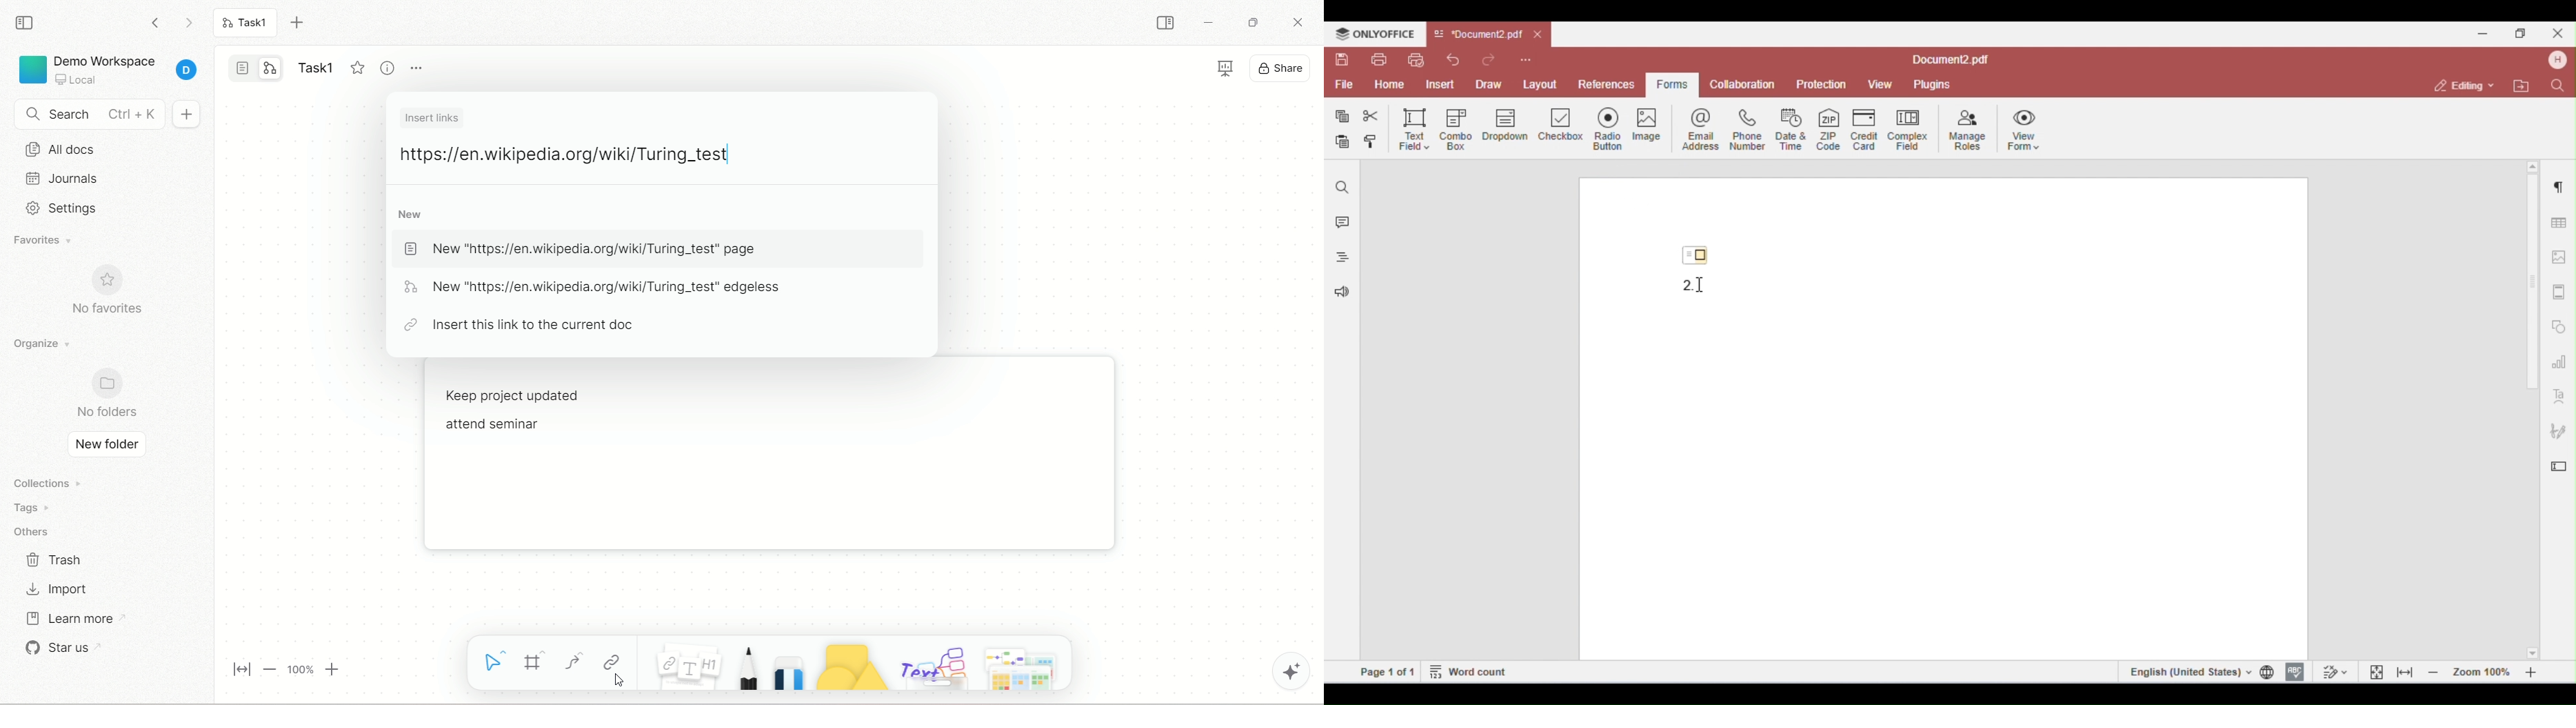 The image size is (2576, 728). I want to click on URL for page mode - New "https://en.wikipedia.org/wiki/Turing_test" page, so click(588, 248).